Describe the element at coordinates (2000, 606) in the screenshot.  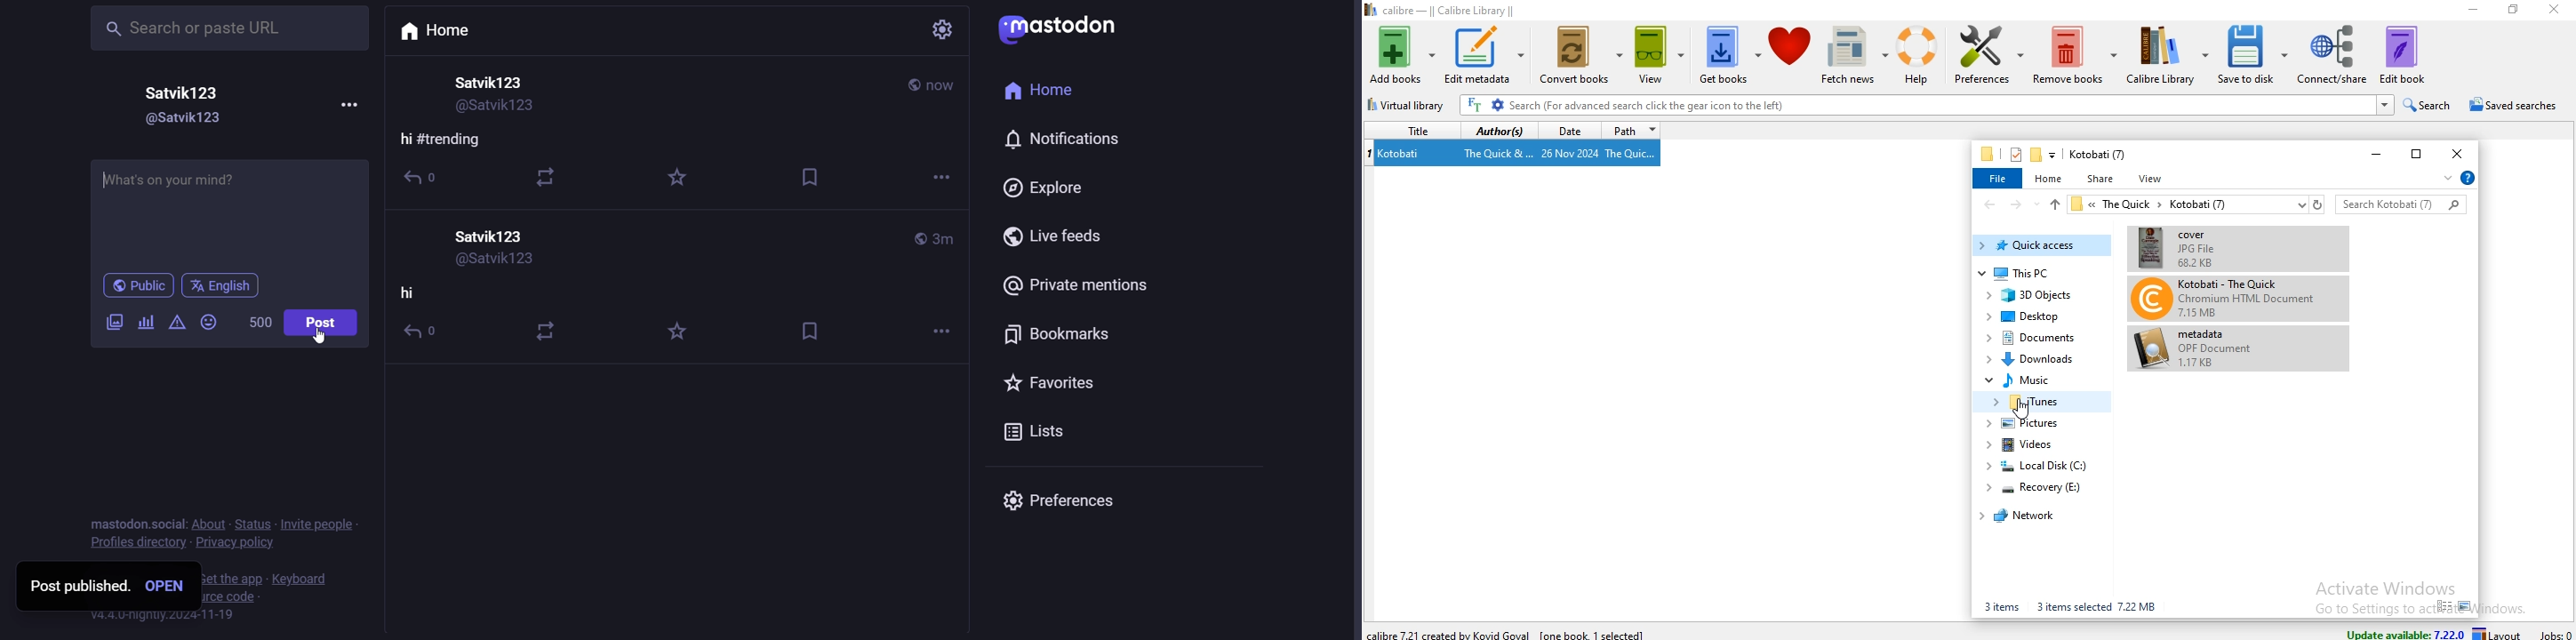
I see `3 items` at that location.